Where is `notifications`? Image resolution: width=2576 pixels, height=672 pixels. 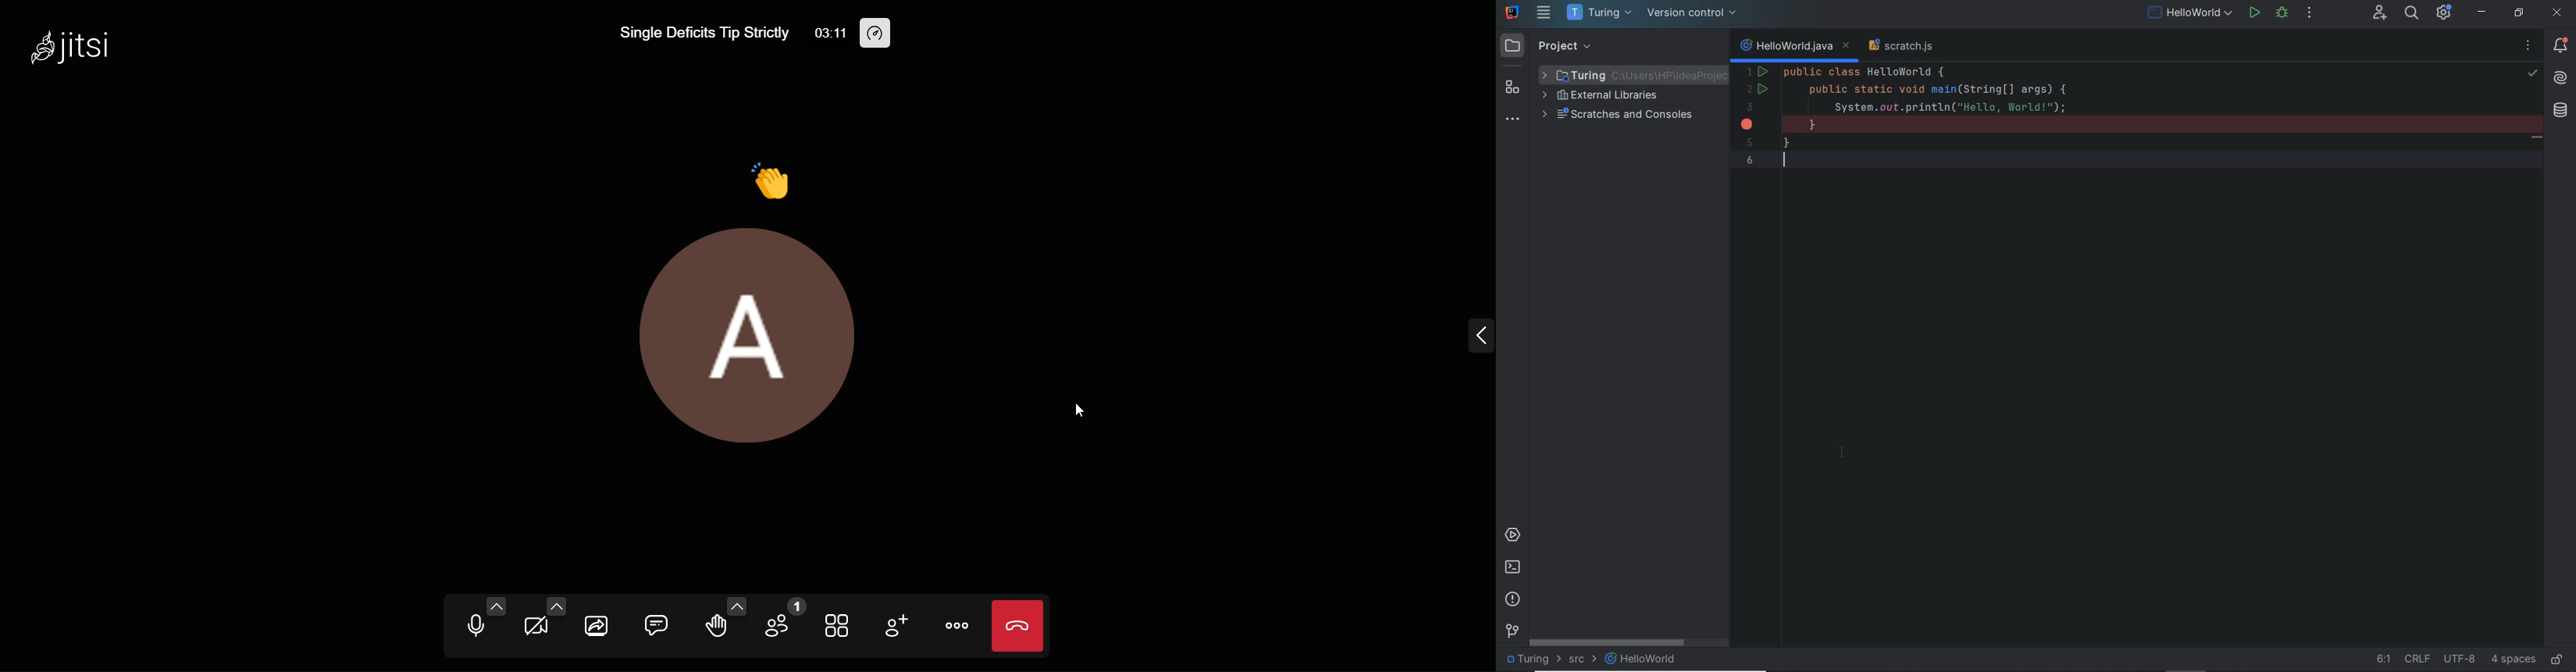
notifications is located at coordinates (2562, 48).